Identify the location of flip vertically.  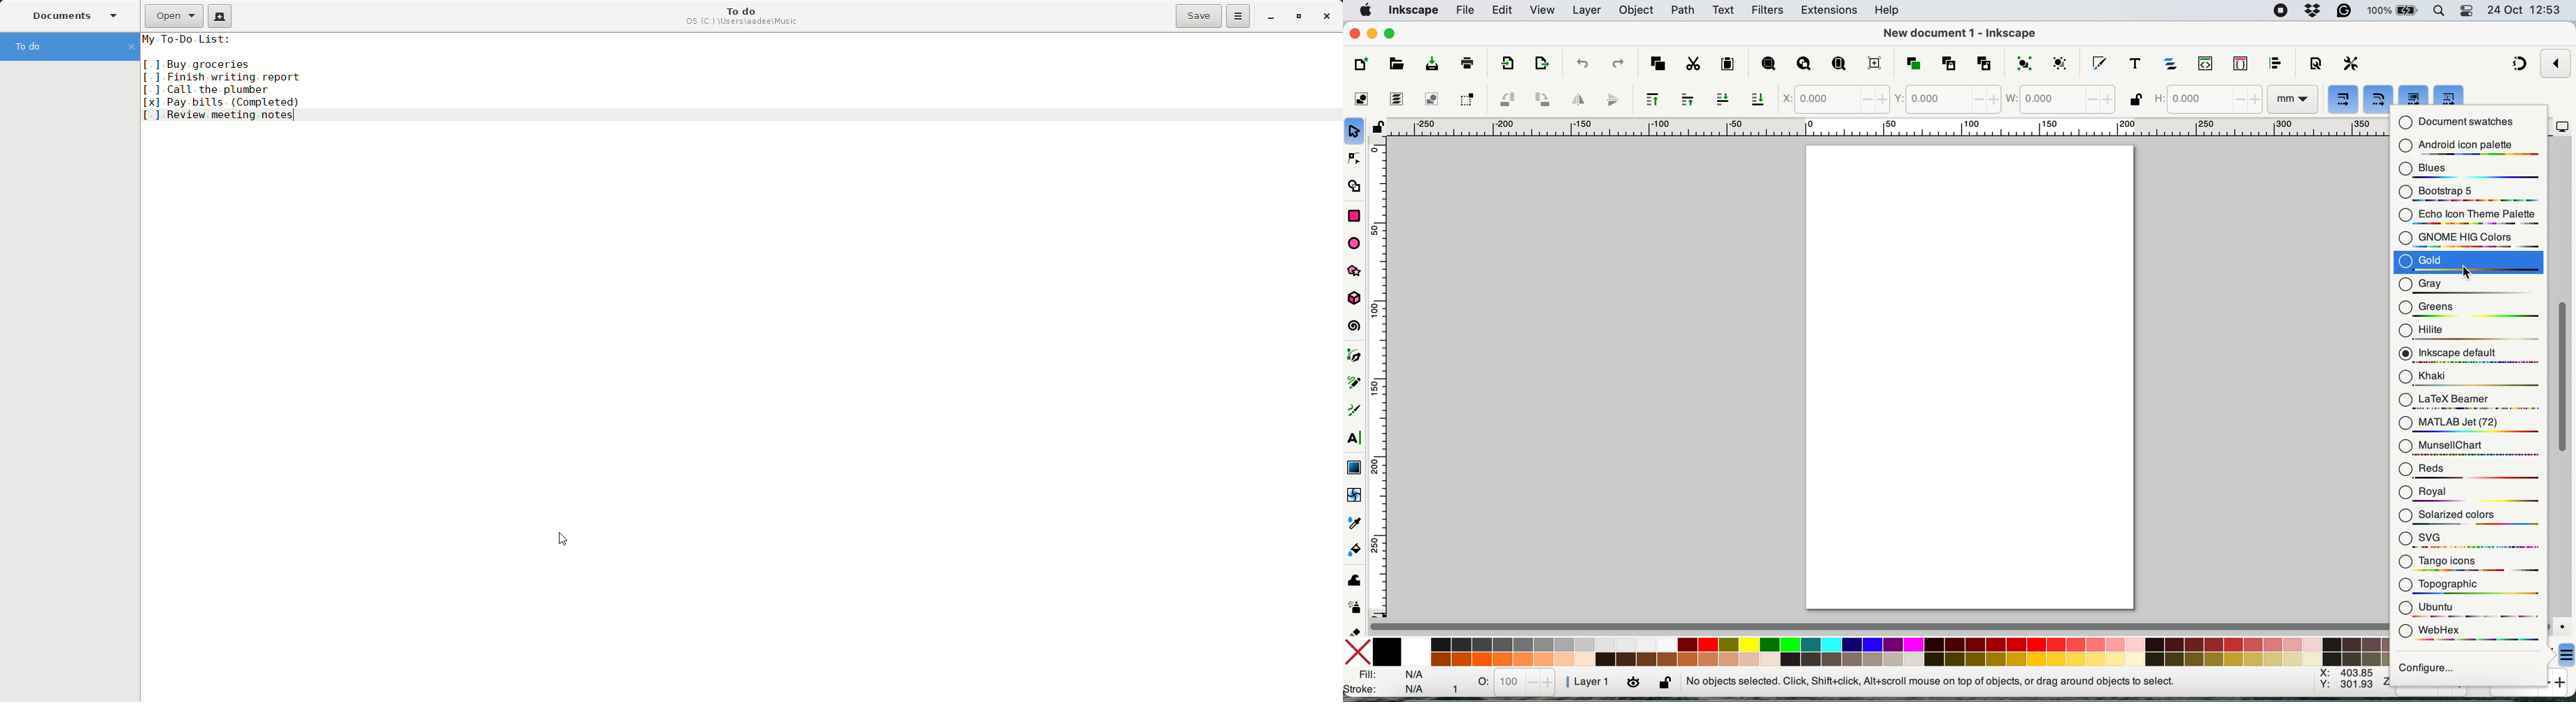
(1613, 99).